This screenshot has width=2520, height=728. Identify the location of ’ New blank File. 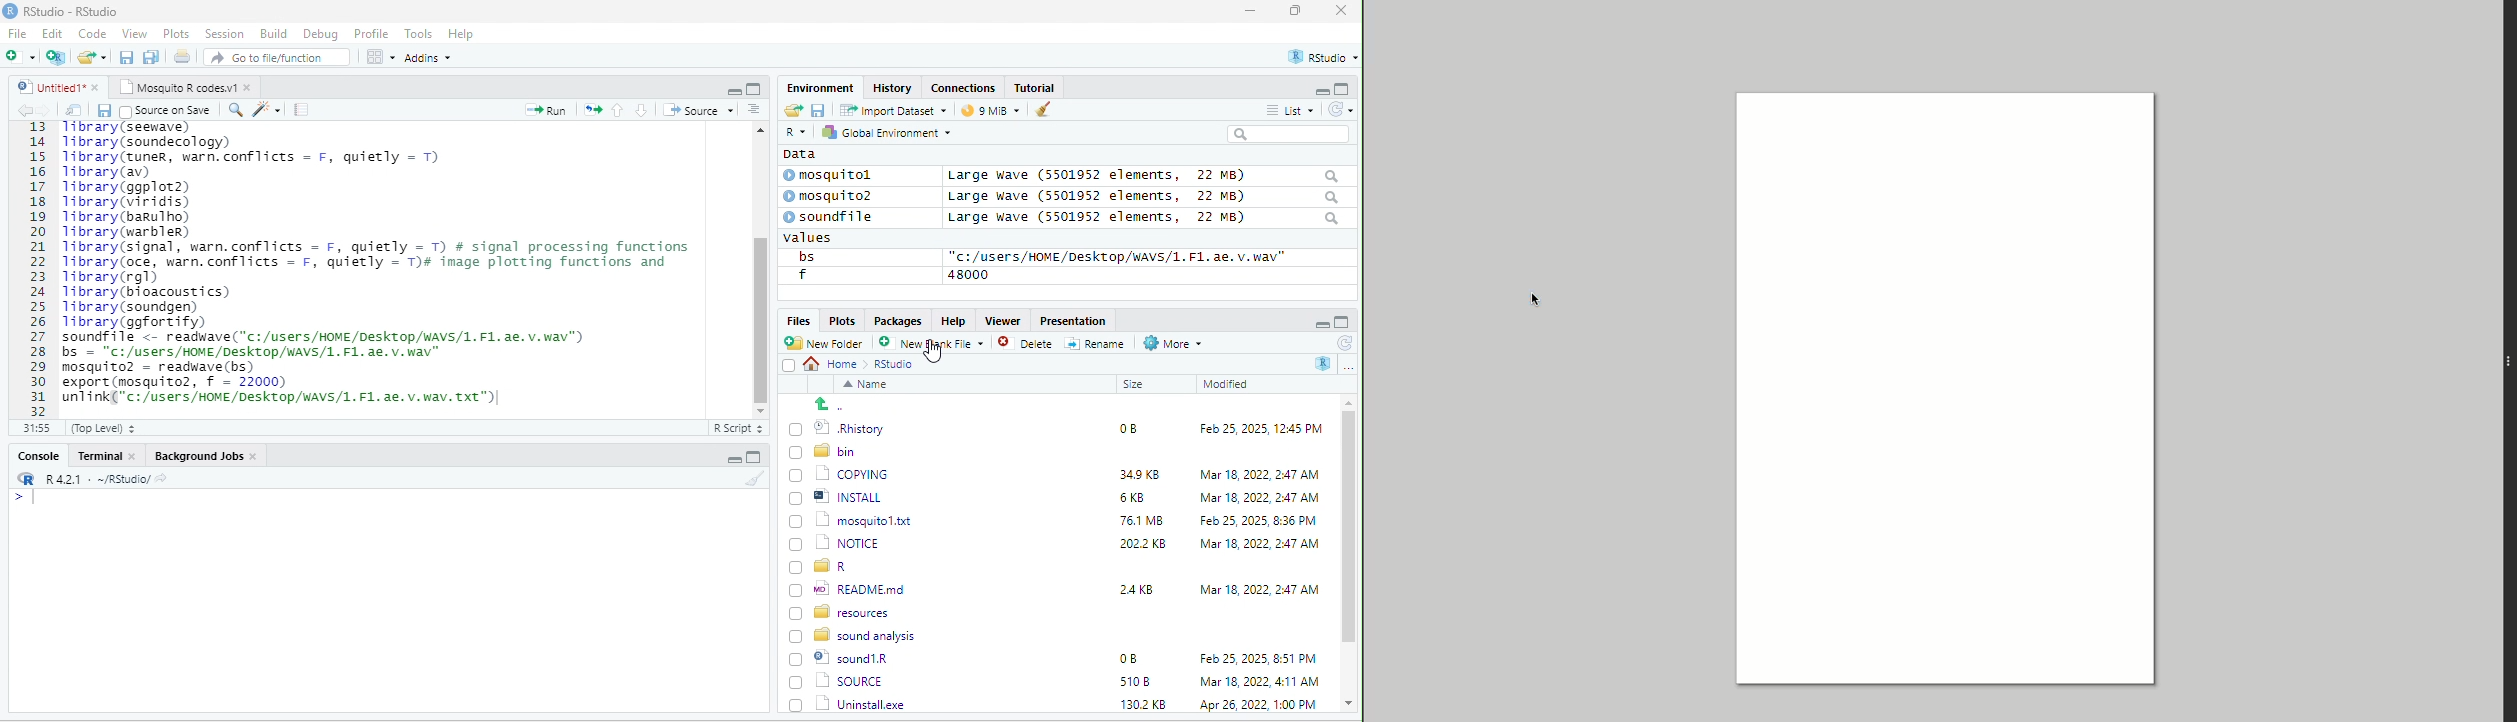
(937, 346).